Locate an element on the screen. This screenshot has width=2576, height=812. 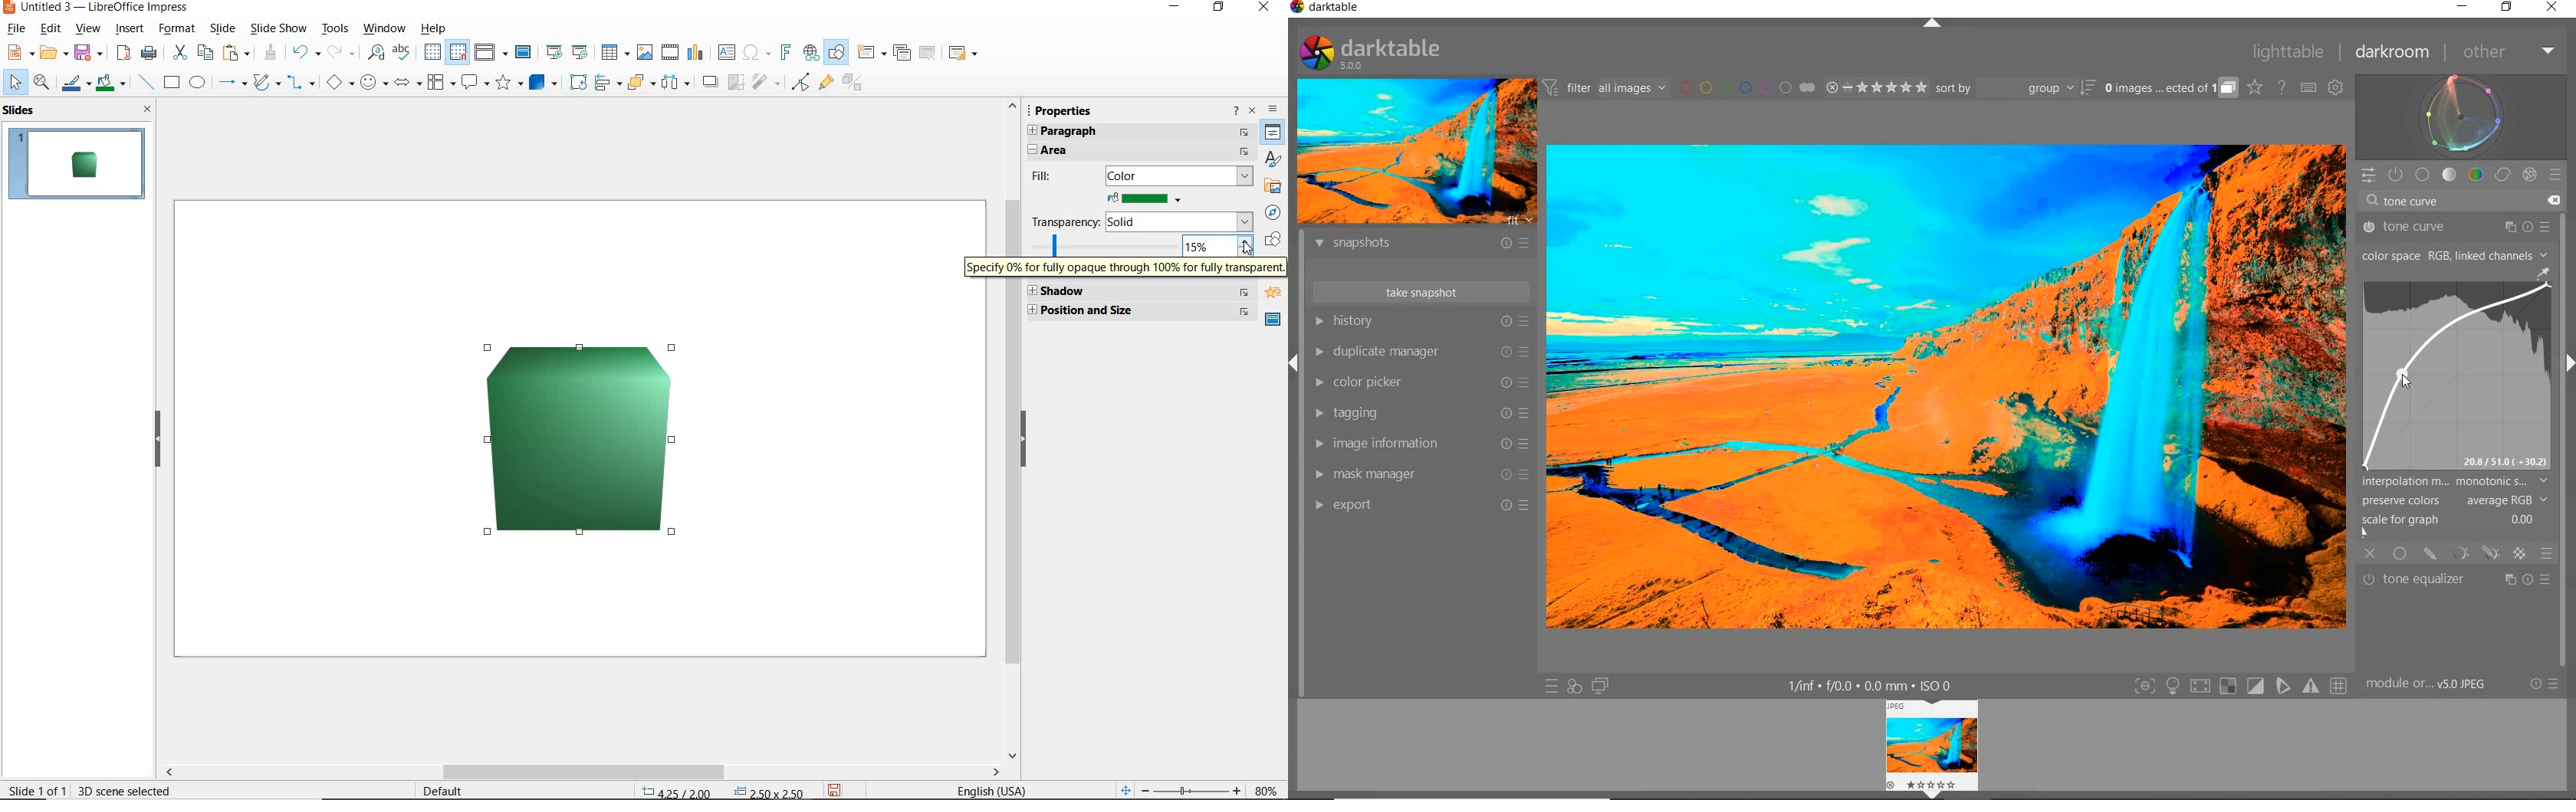
slide layout is located at coordinates (964, 52).